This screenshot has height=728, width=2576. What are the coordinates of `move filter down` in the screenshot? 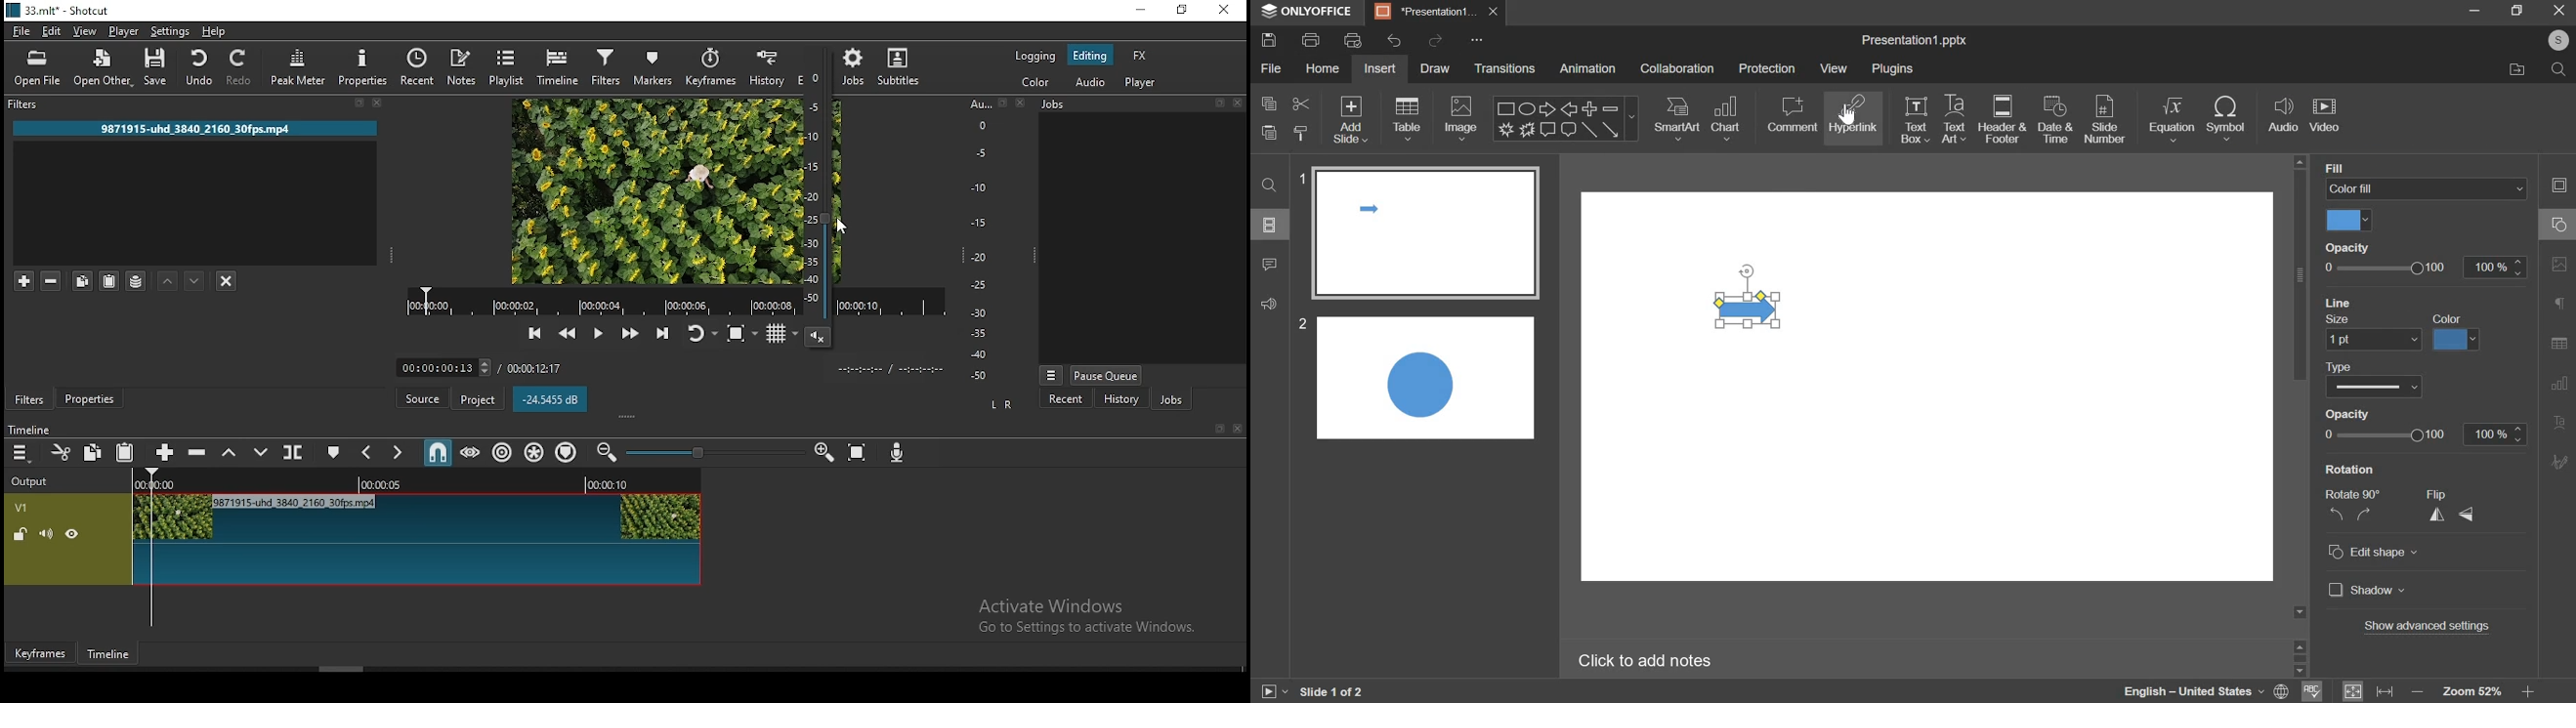 It's located at (196, 281).